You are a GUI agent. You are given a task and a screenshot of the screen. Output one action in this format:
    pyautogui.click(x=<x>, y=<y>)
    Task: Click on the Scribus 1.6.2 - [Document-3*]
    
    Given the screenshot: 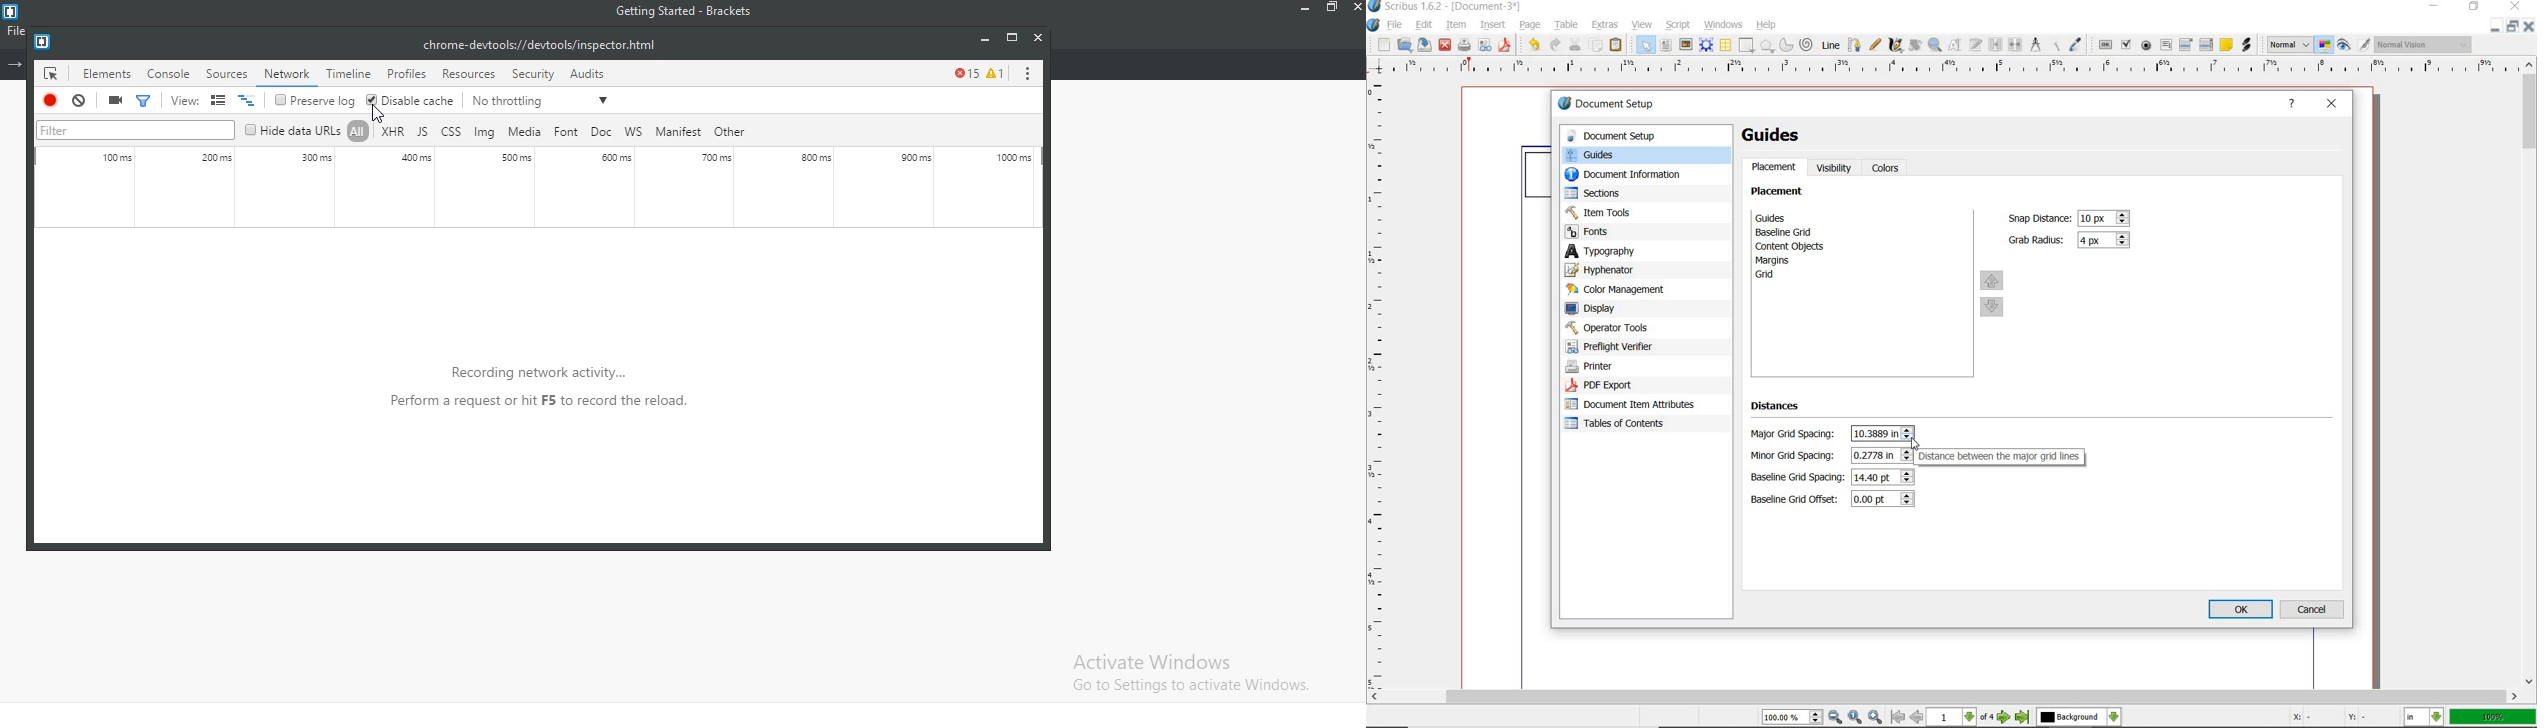 What is the action you would take?
    pyautogui.click(x=1445, y=7)
    